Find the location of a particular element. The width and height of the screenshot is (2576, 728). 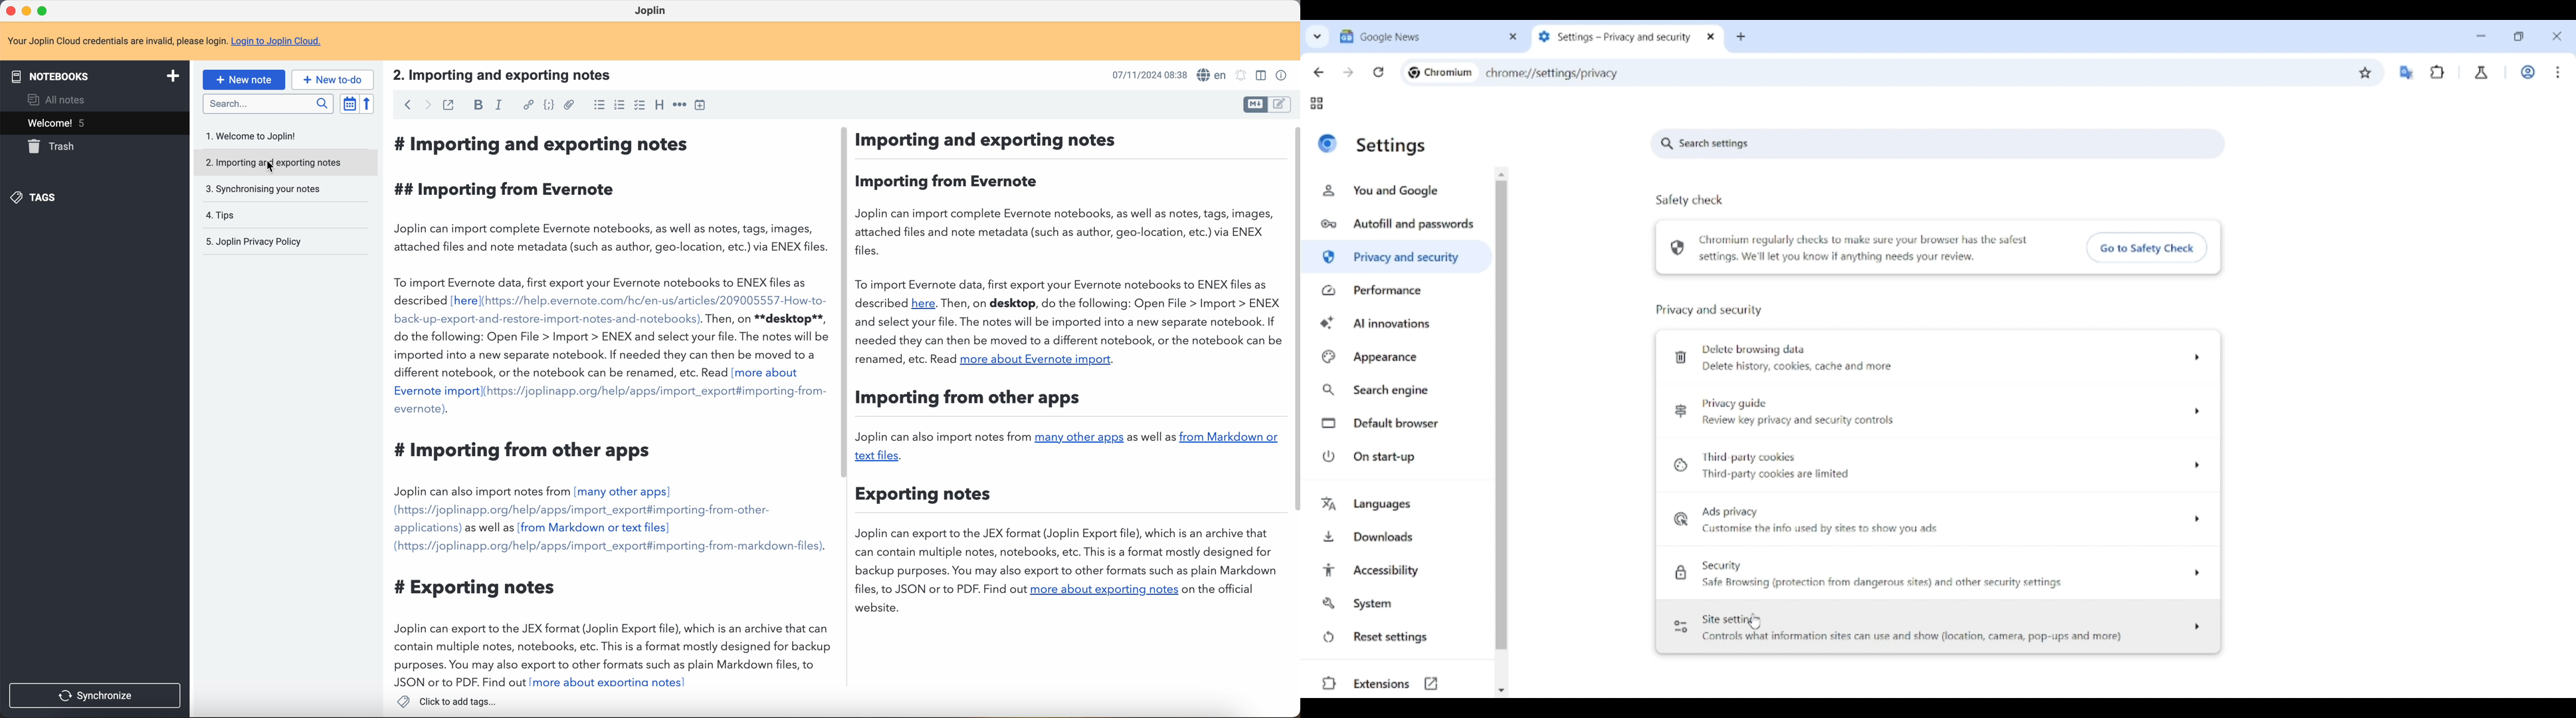

Third party cookie options  is located at coordinates (1935, 465).